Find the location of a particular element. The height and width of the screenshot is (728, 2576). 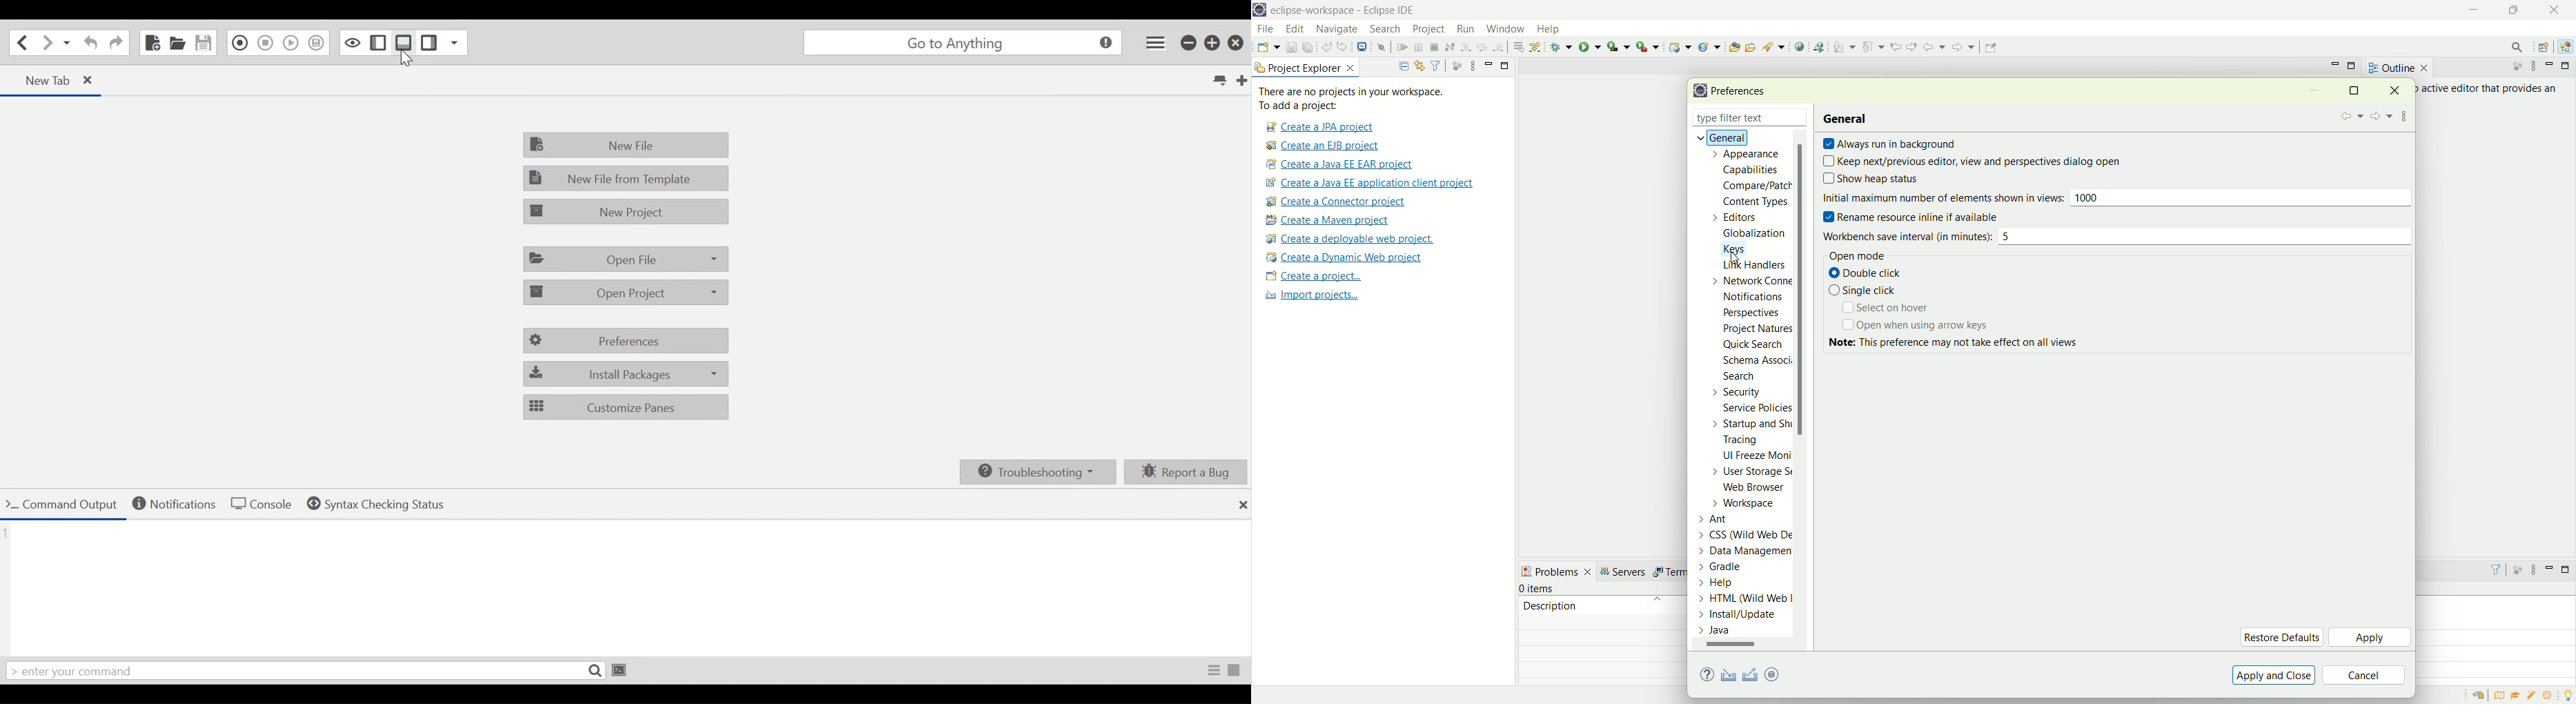

step over is located at coordinates (1482, 46).